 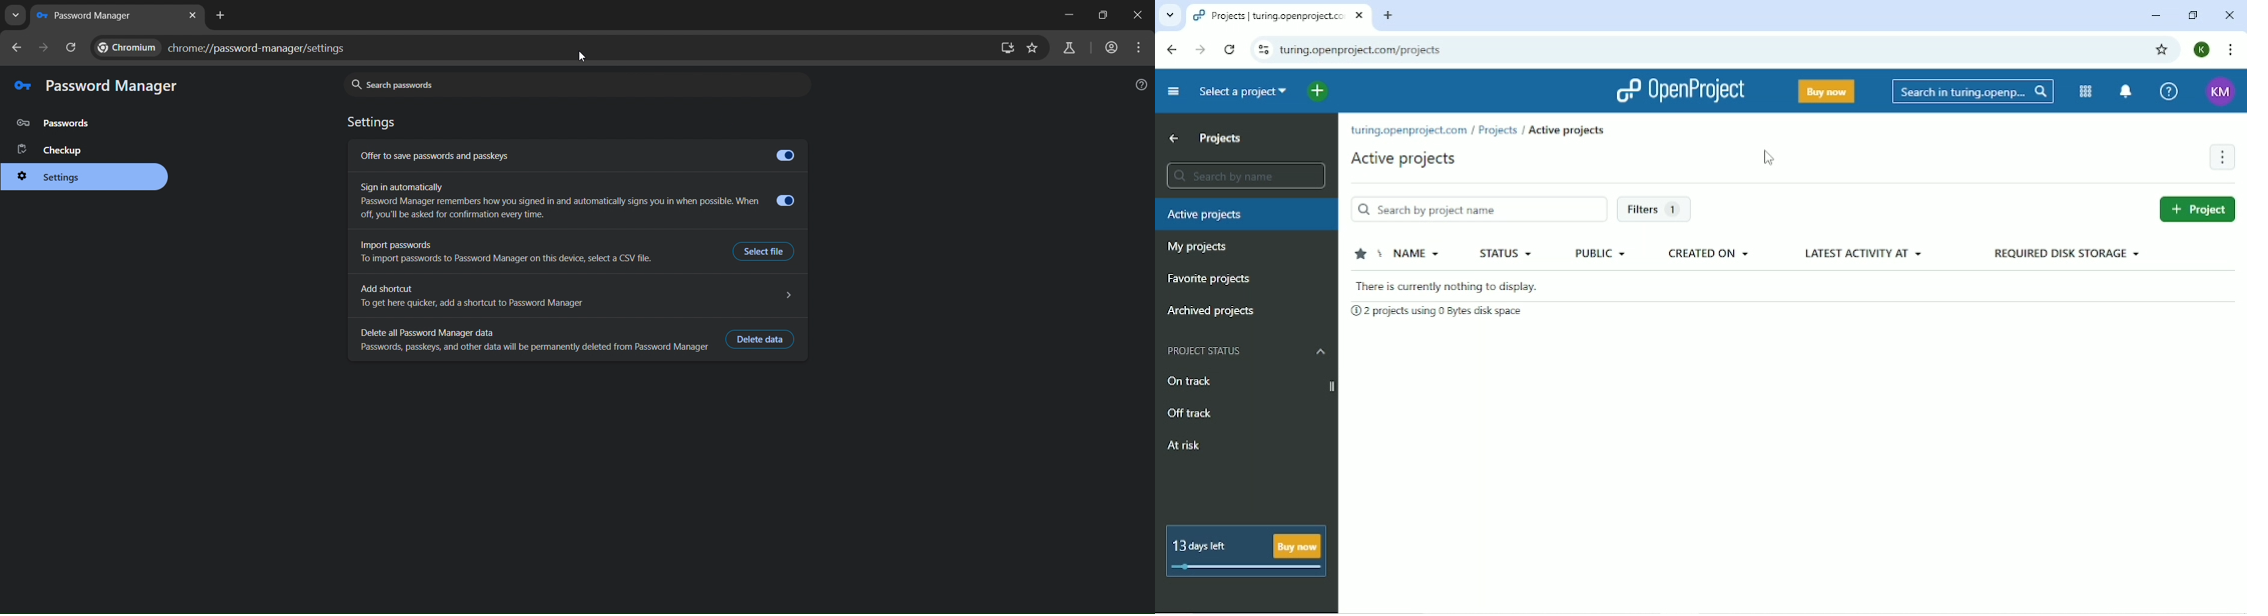 I want to click on search password, so click(x=580, y=85).